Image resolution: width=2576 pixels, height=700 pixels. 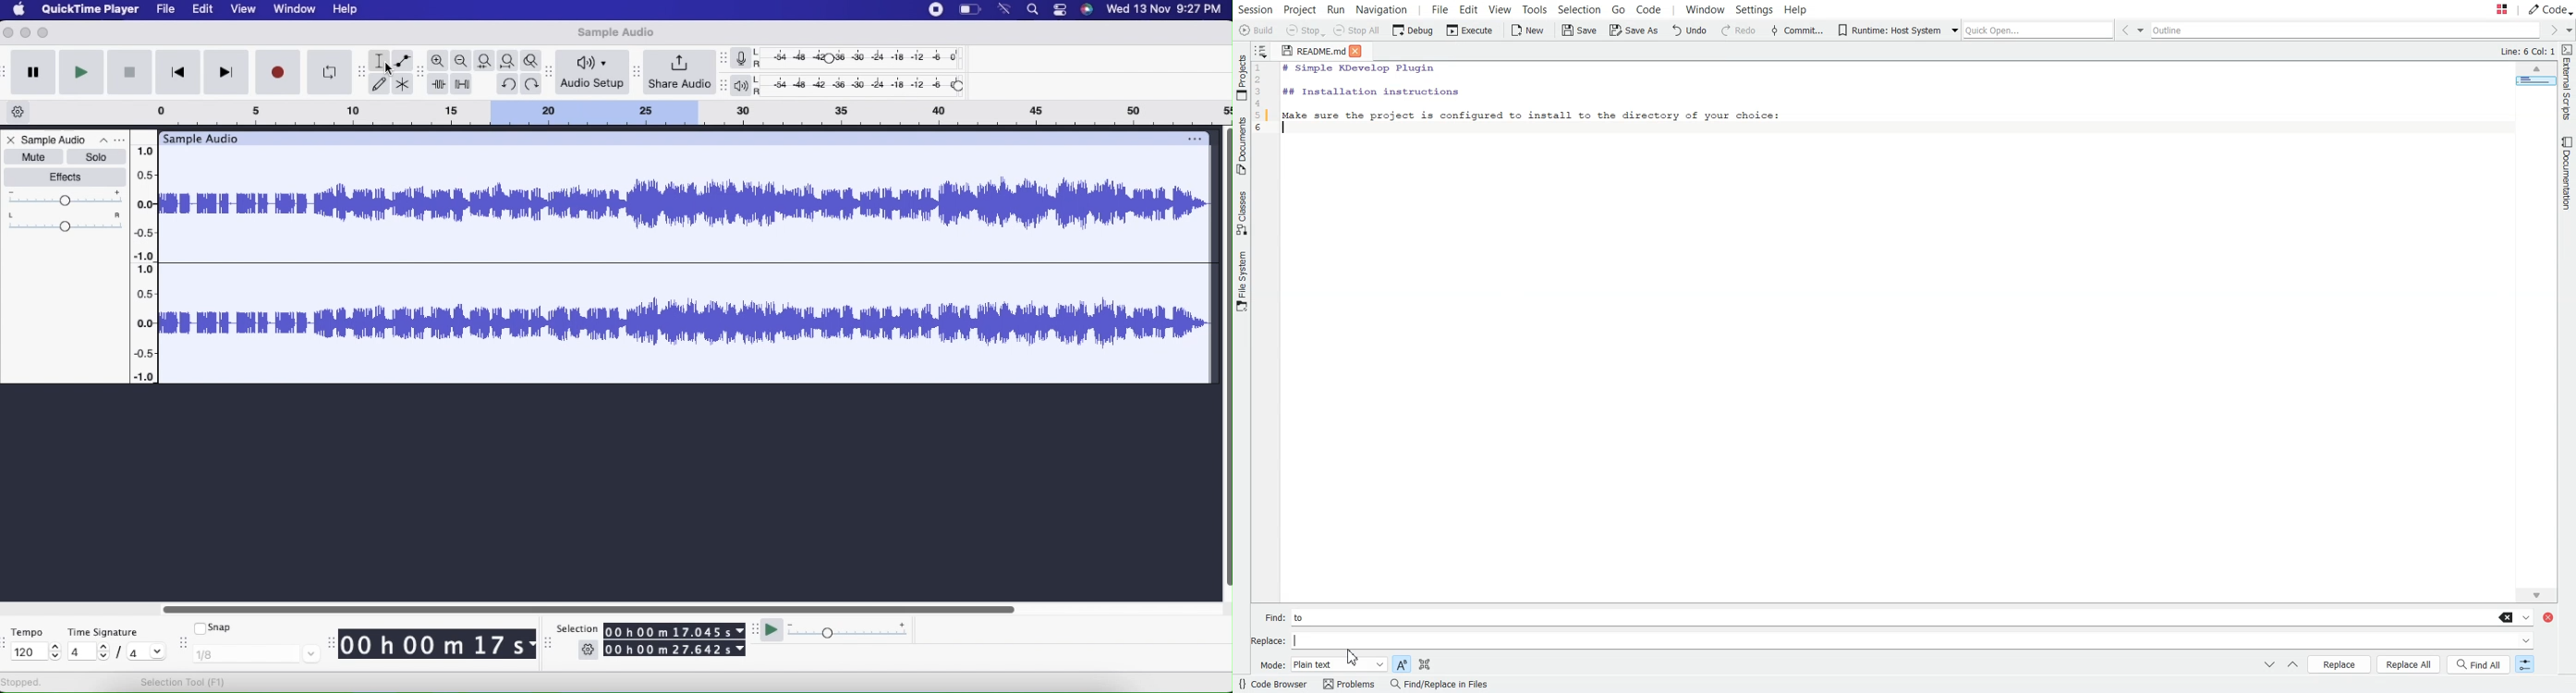 I want to click on 120, so click(x=33, y=652).